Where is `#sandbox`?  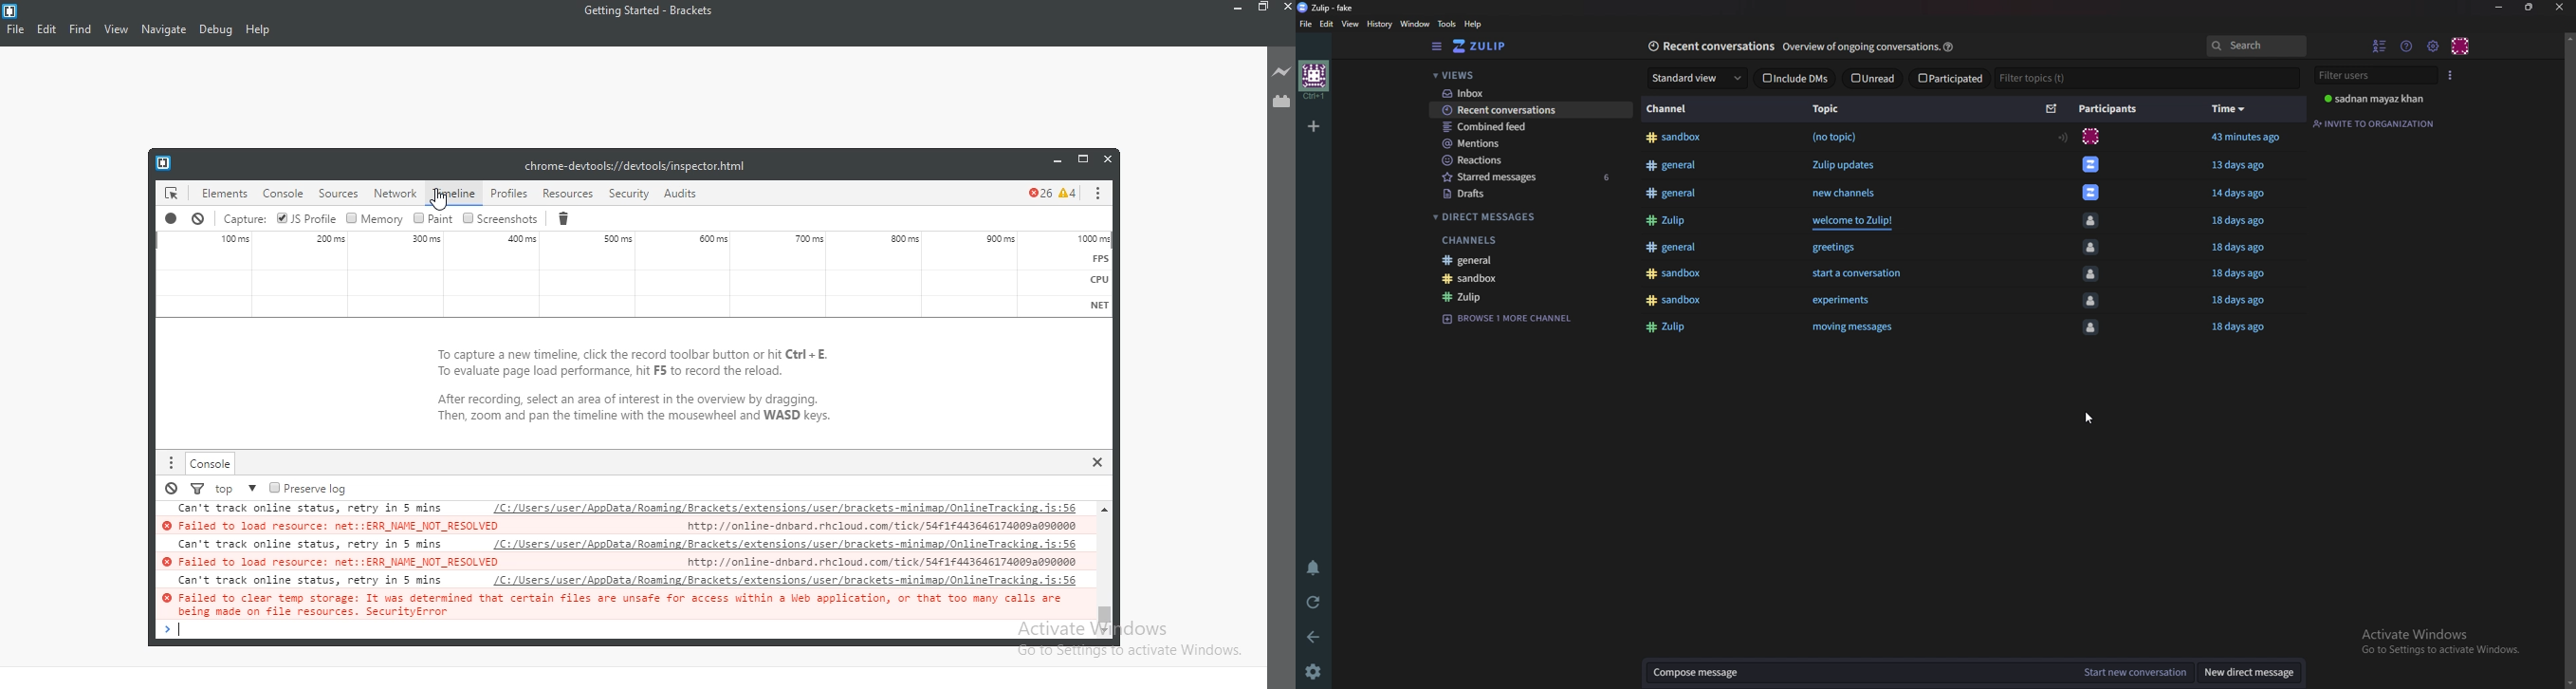
#sandbox is located at coordinates (1675, 136).